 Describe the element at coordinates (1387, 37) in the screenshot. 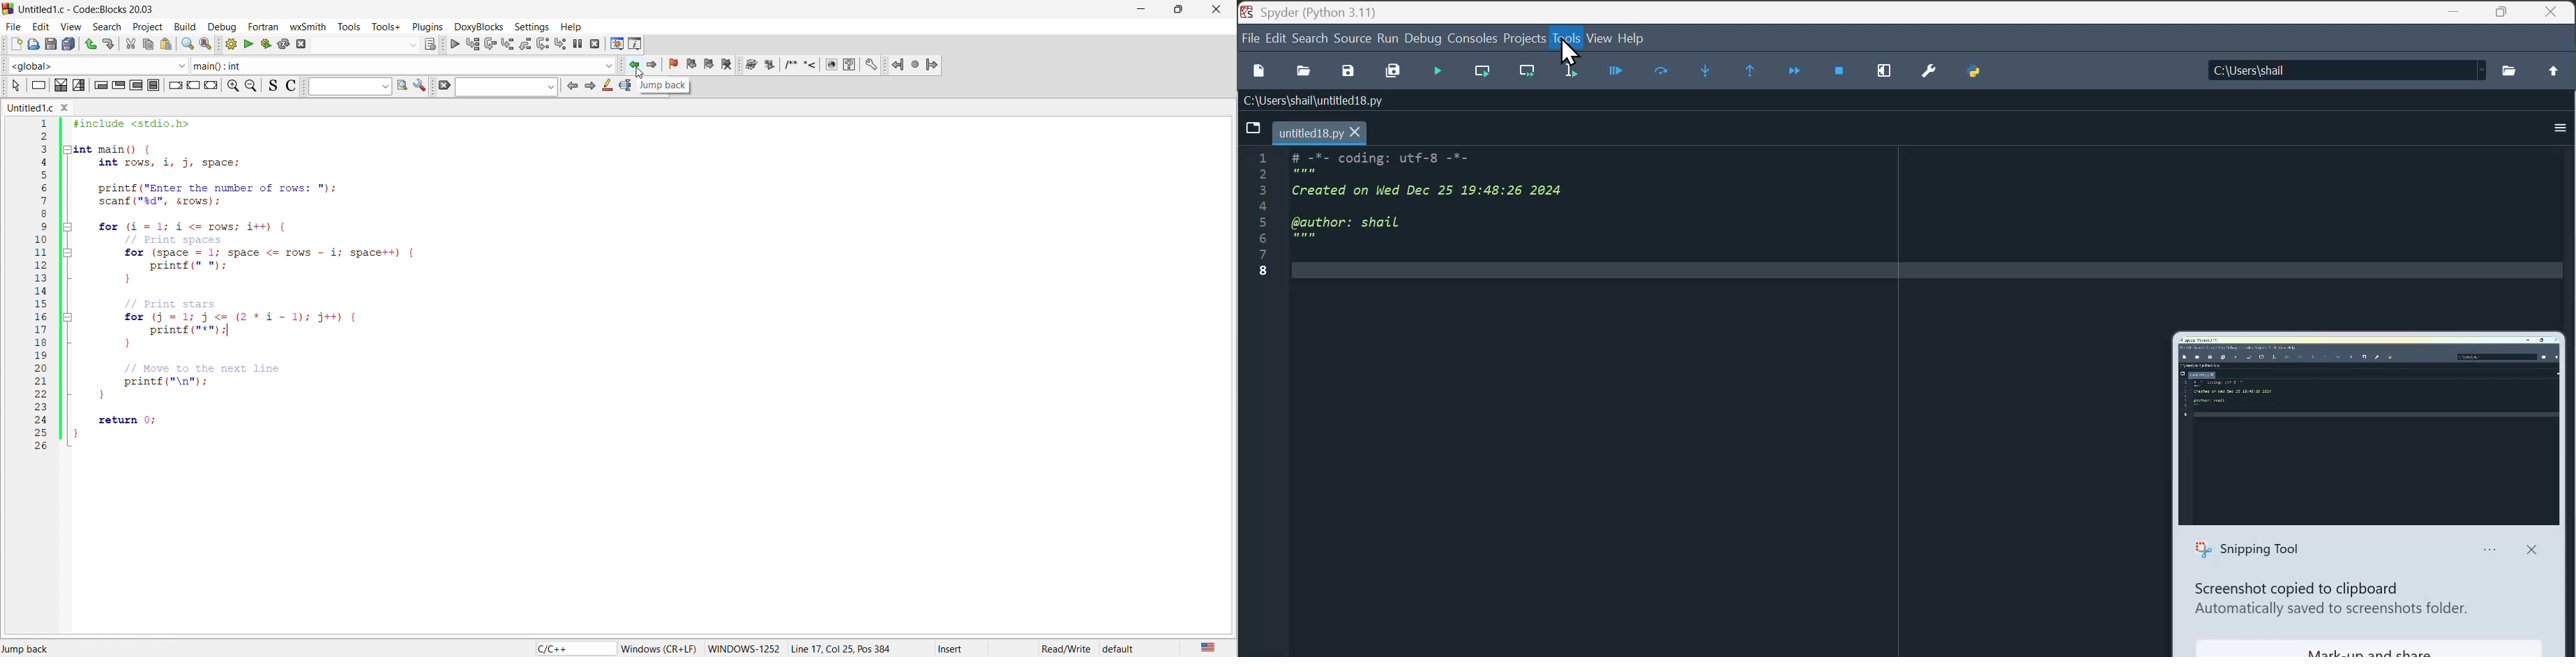

I see `Run` at that location.